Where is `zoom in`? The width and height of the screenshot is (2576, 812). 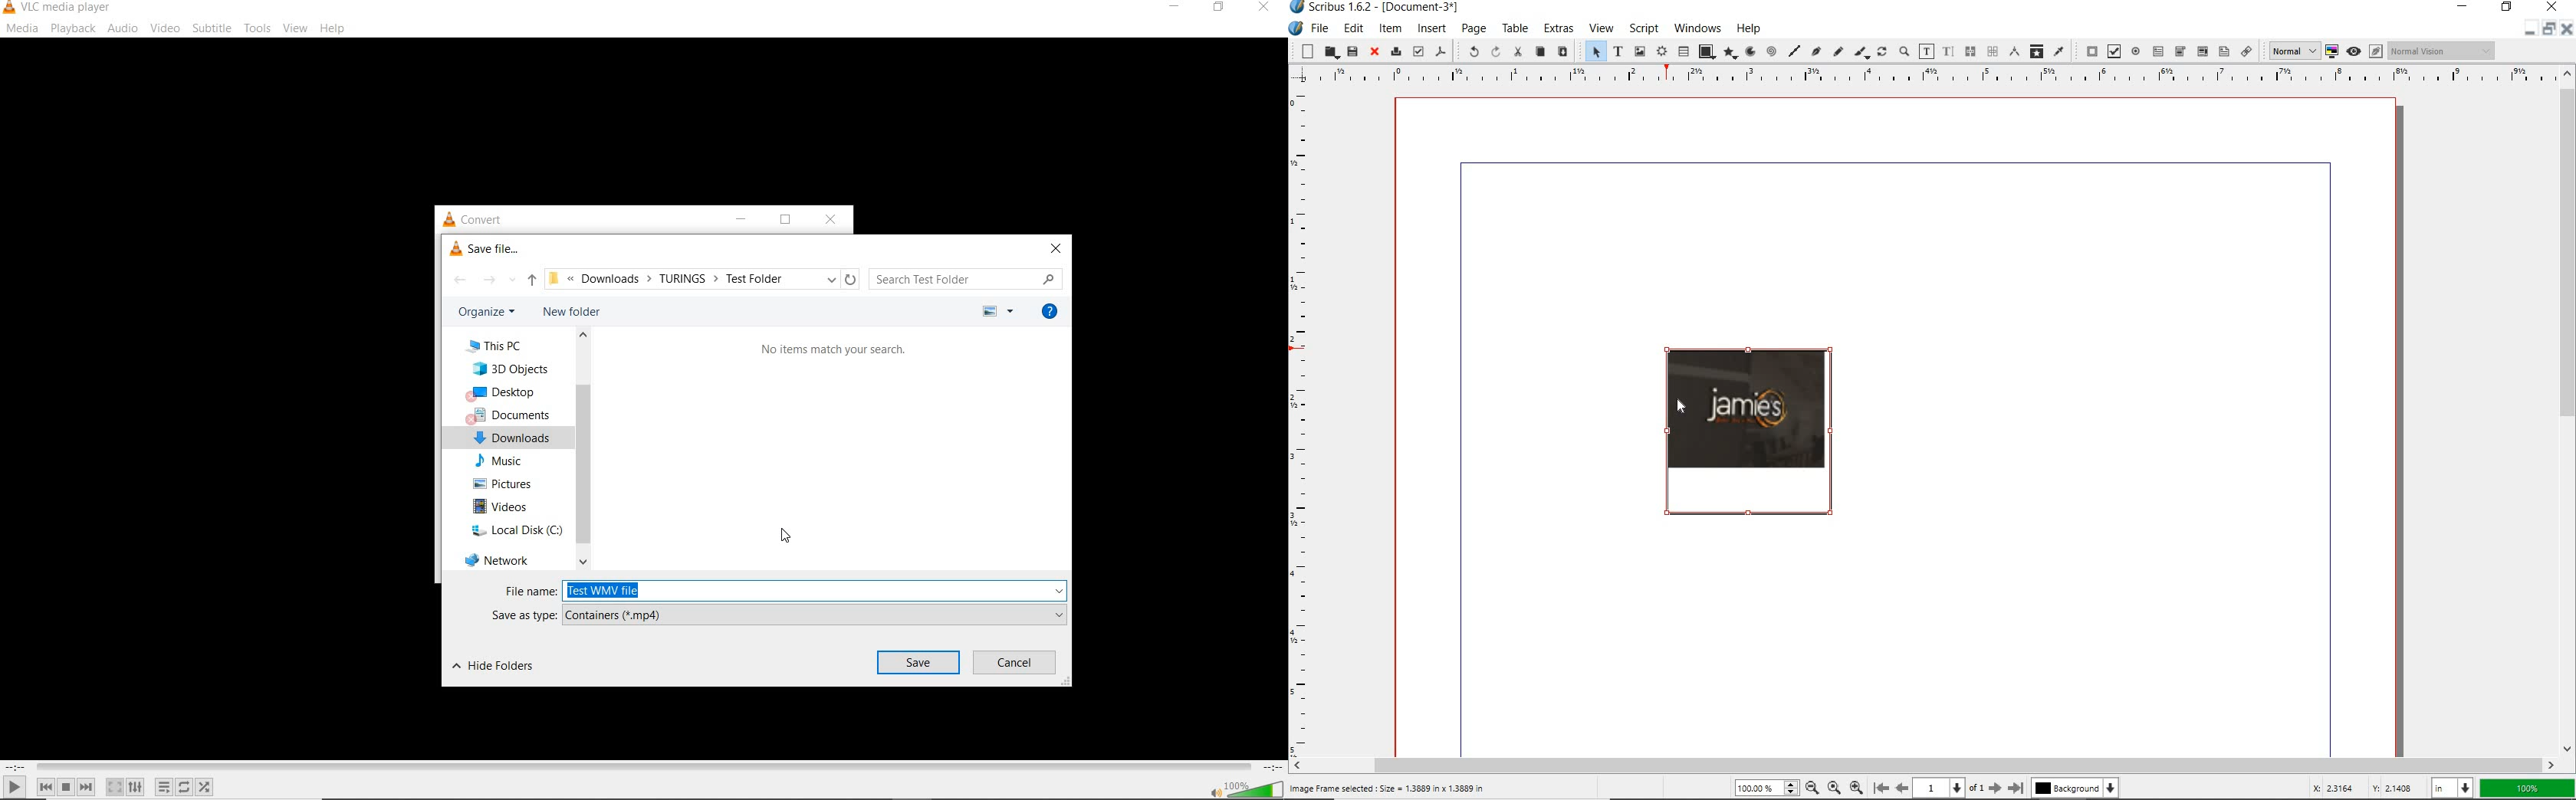
zoom in is located at coordinates (1857, 789).